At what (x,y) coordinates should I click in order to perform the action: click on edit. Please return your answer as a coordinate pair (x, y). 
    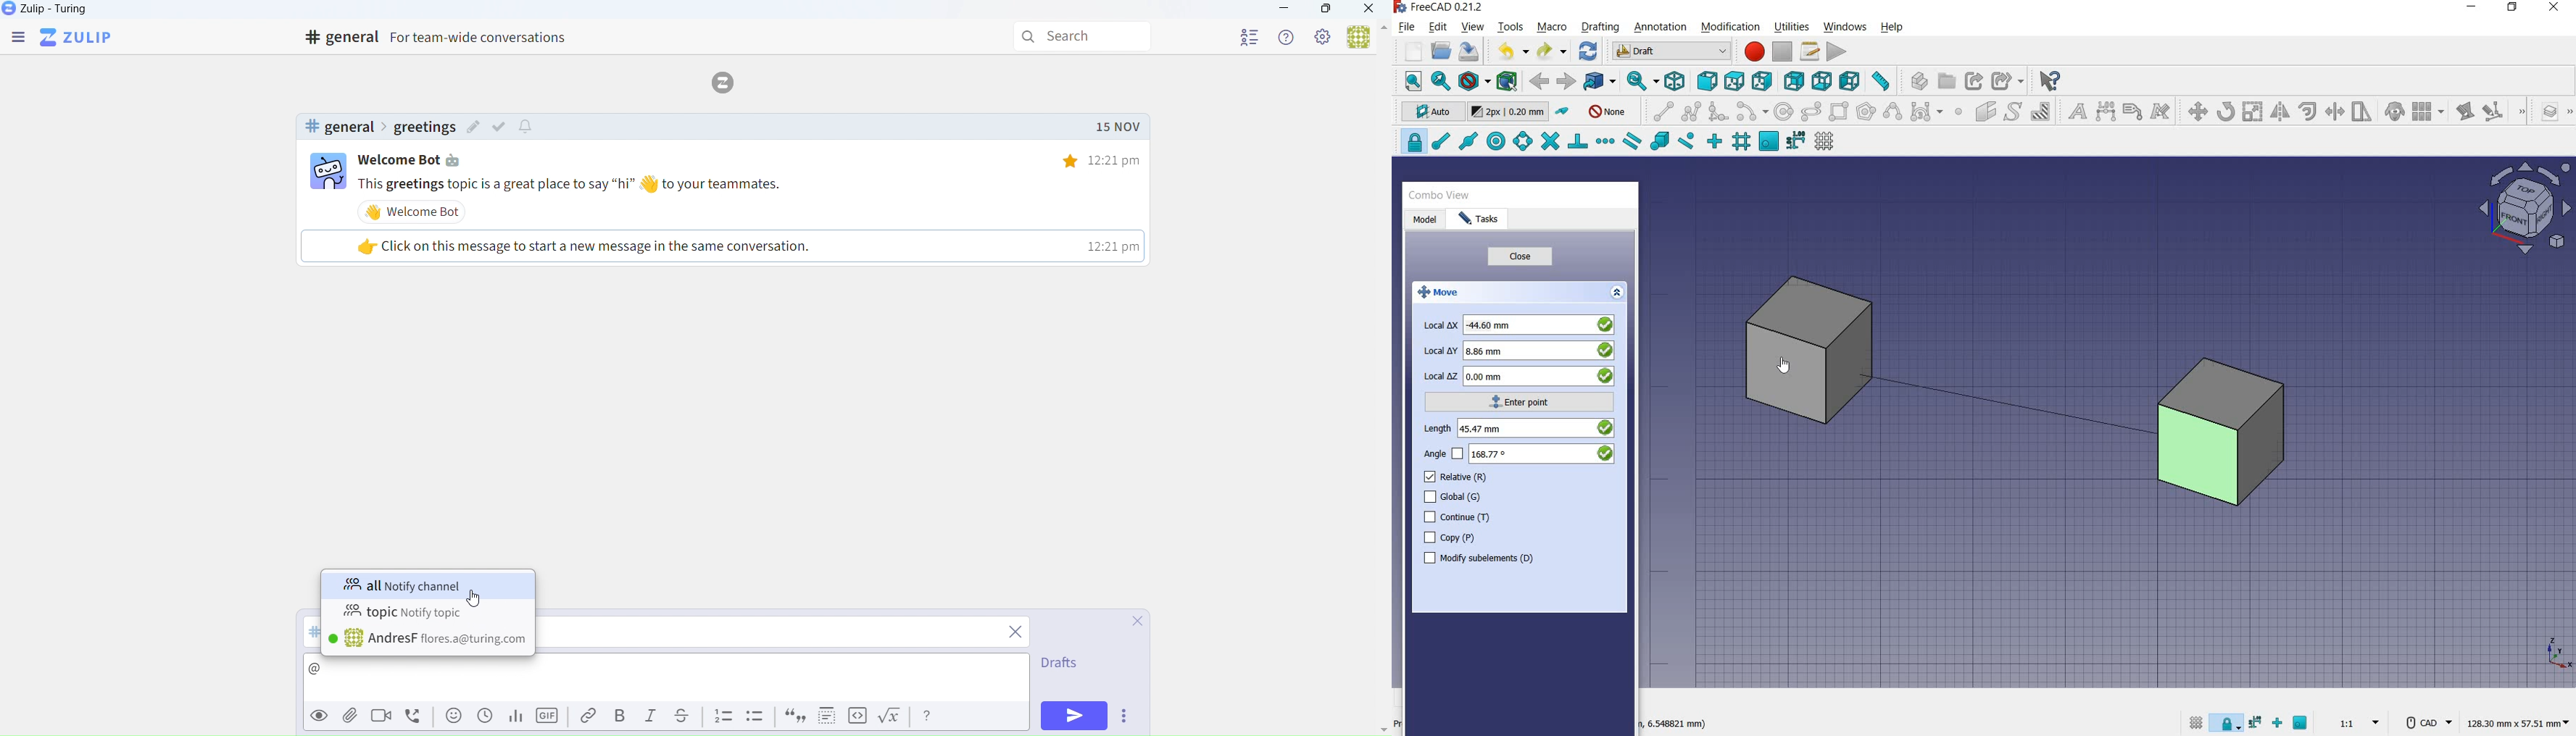
    Looking at the image, I should click on (473, 129).